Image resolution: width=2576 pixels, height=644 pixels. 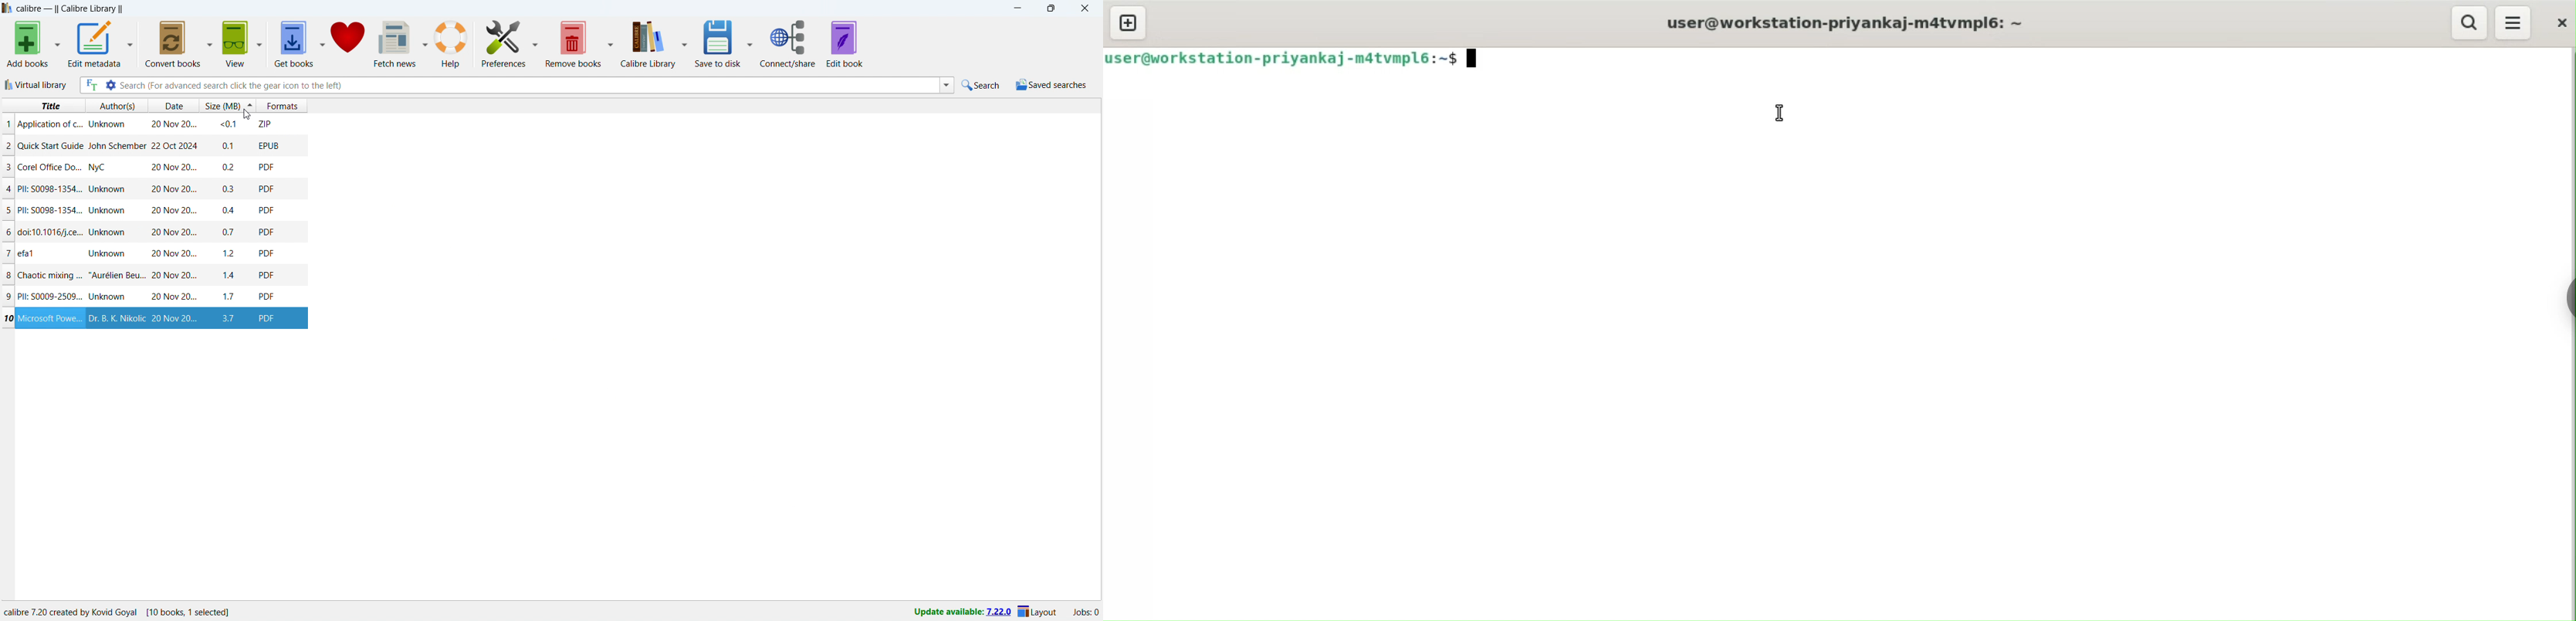 What do you see at coordinates (51, 318) in the screenshot?
I see `title` at bounding box center [51, 318].